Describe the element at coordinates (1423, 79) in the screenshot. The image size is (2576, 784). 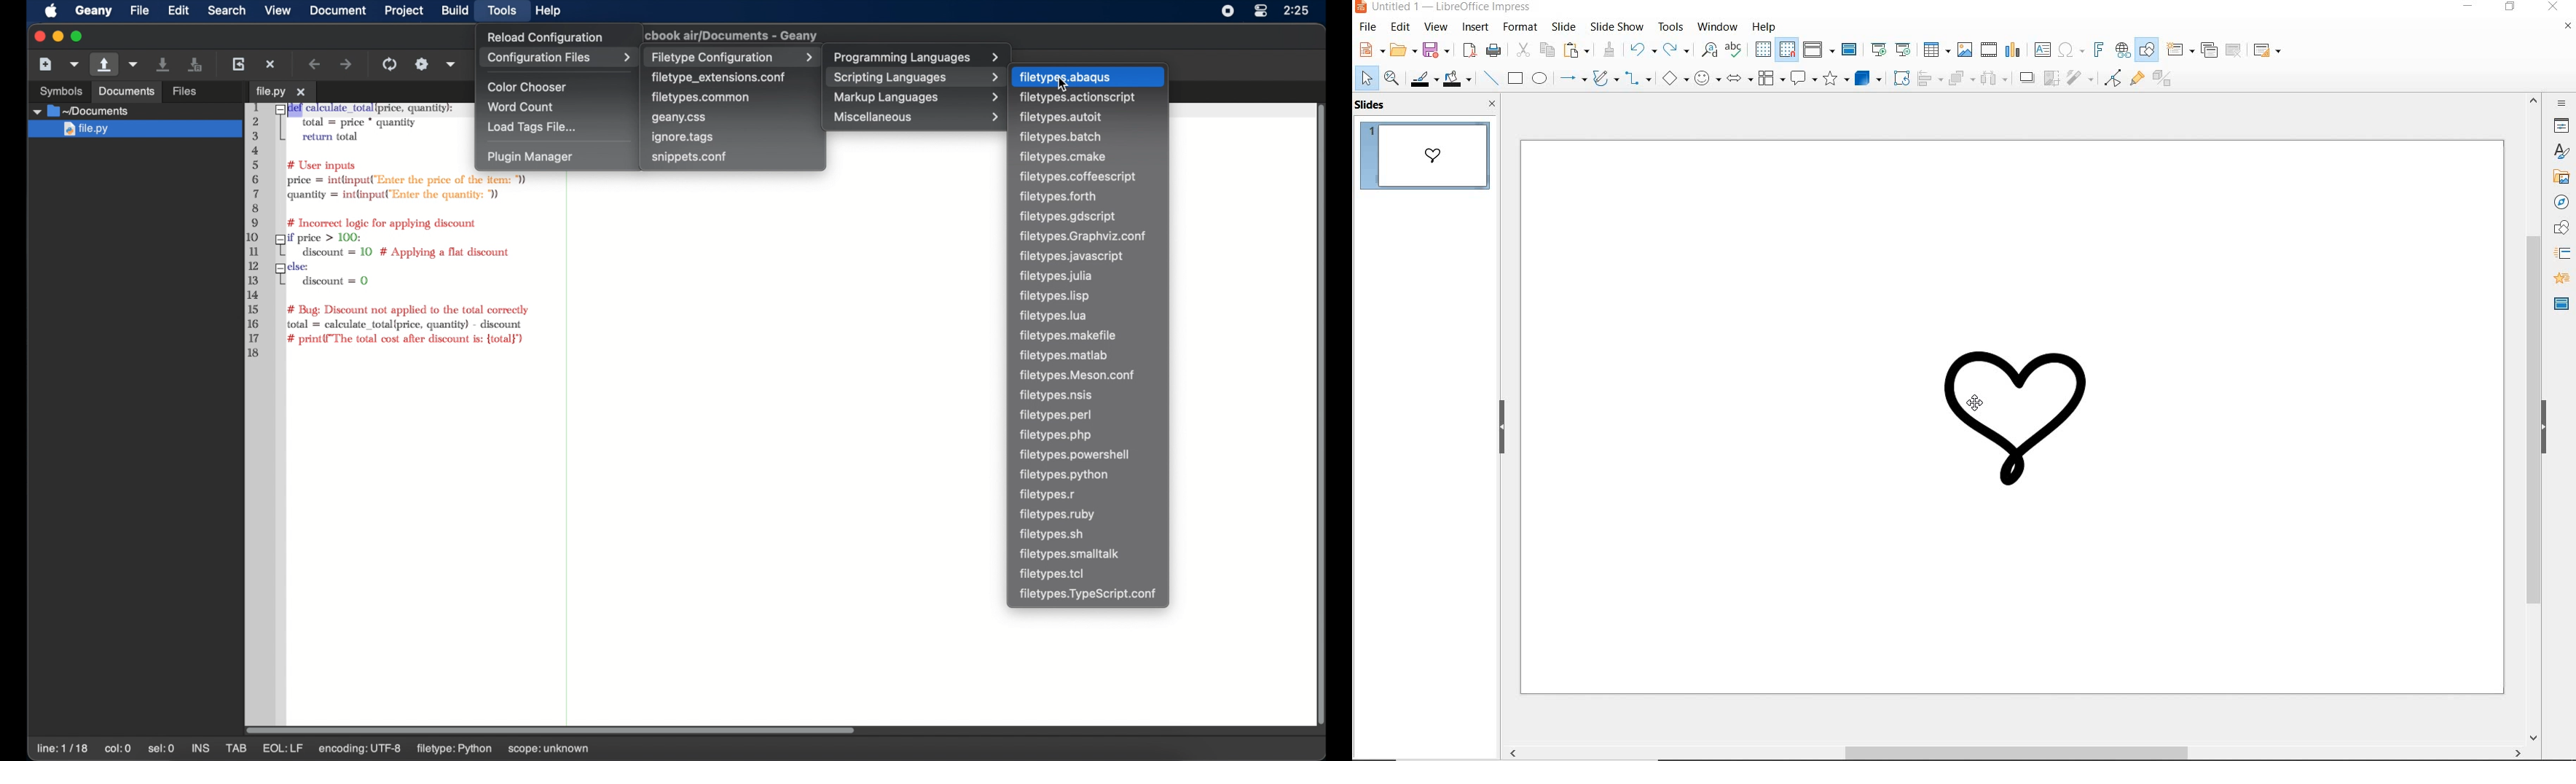
I see `line color` at that location.